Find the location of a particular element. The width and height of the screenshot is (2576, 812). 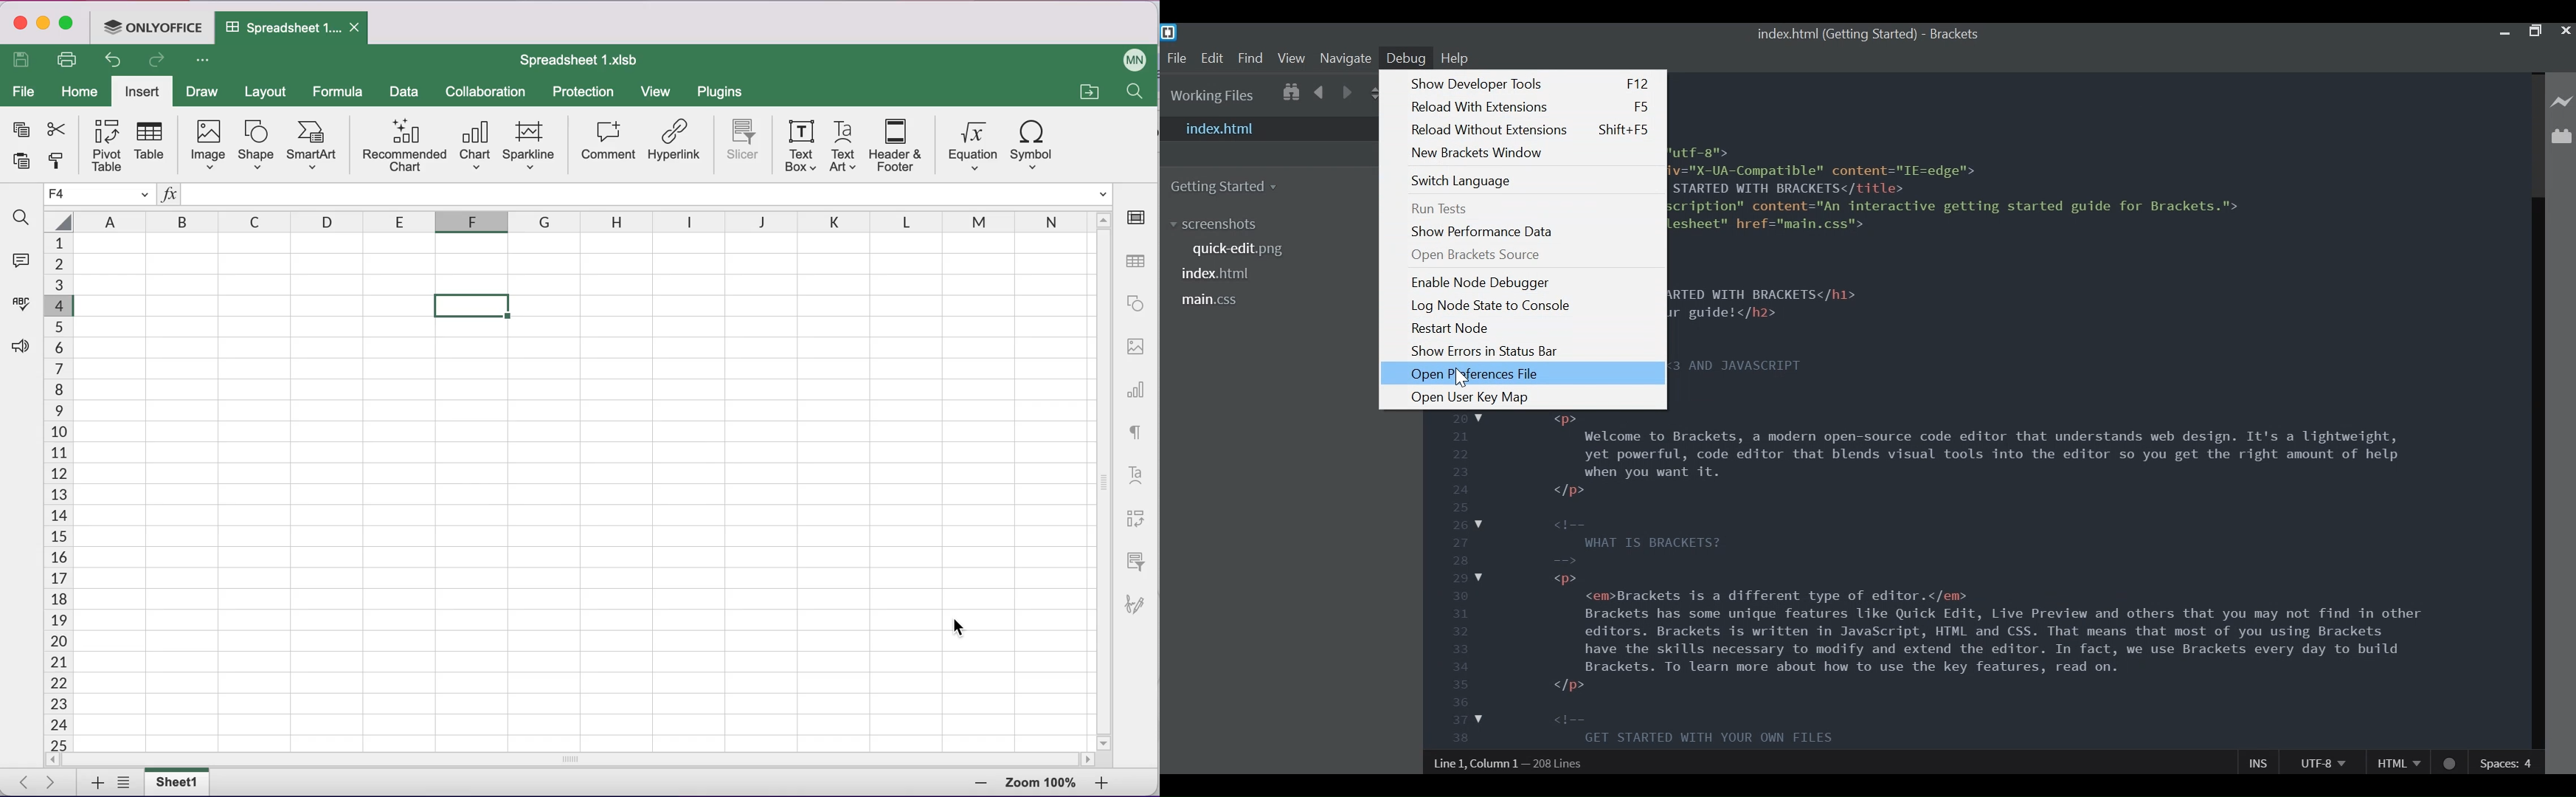

sheet is located at coordinates (175, 782).